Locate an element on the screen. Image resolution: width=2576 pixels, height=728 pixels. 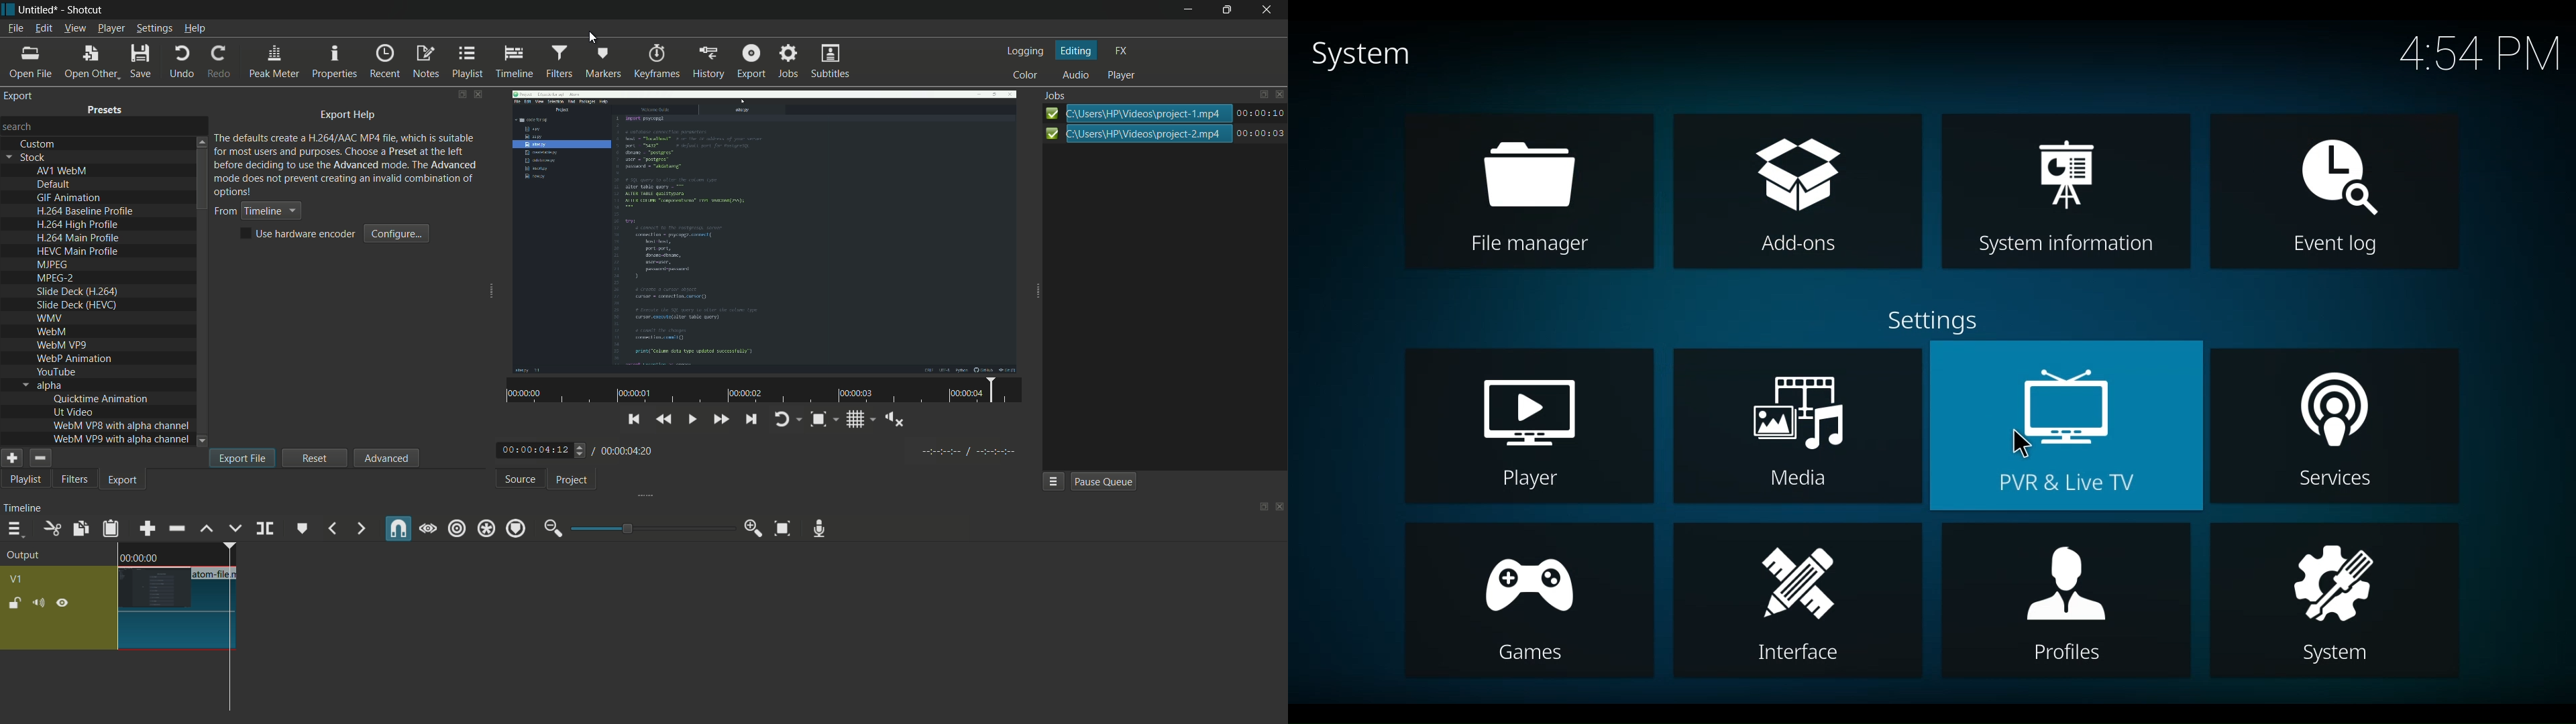
app name is located at coordinates (83, 9).